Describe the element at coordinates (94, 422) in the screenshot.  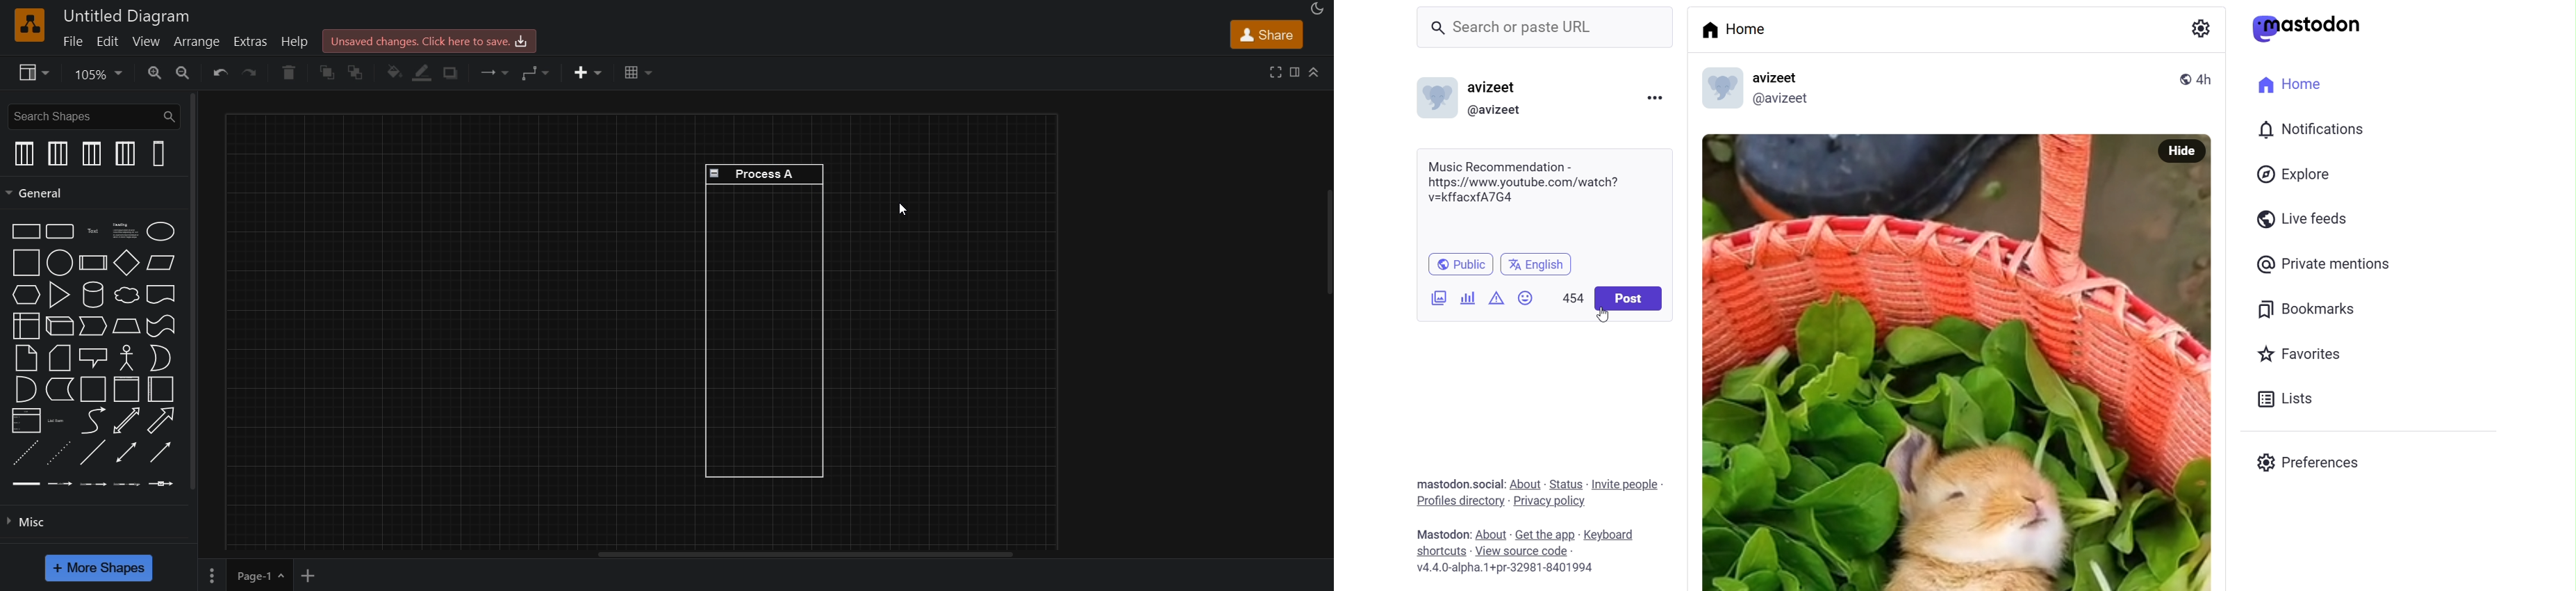
I see `curve` at that location.